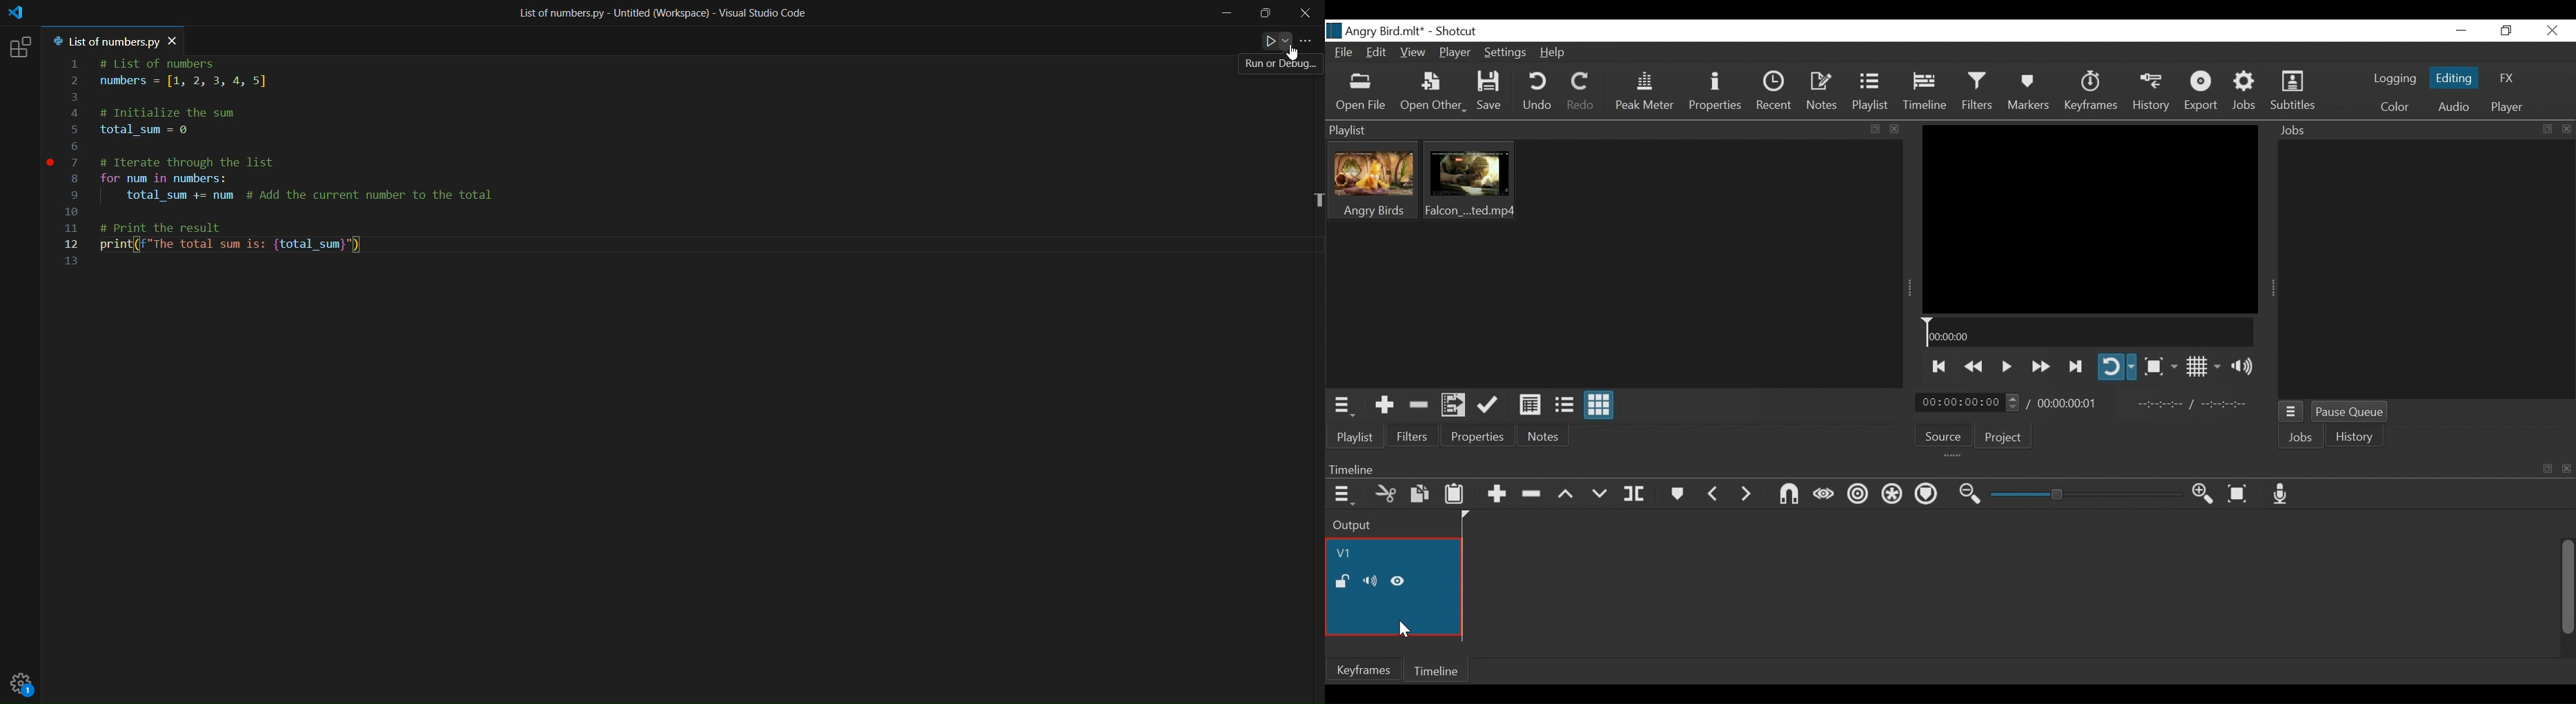  Describe the element at coordinates (1942, 433) in the screenshot. I see `Source` at that location.